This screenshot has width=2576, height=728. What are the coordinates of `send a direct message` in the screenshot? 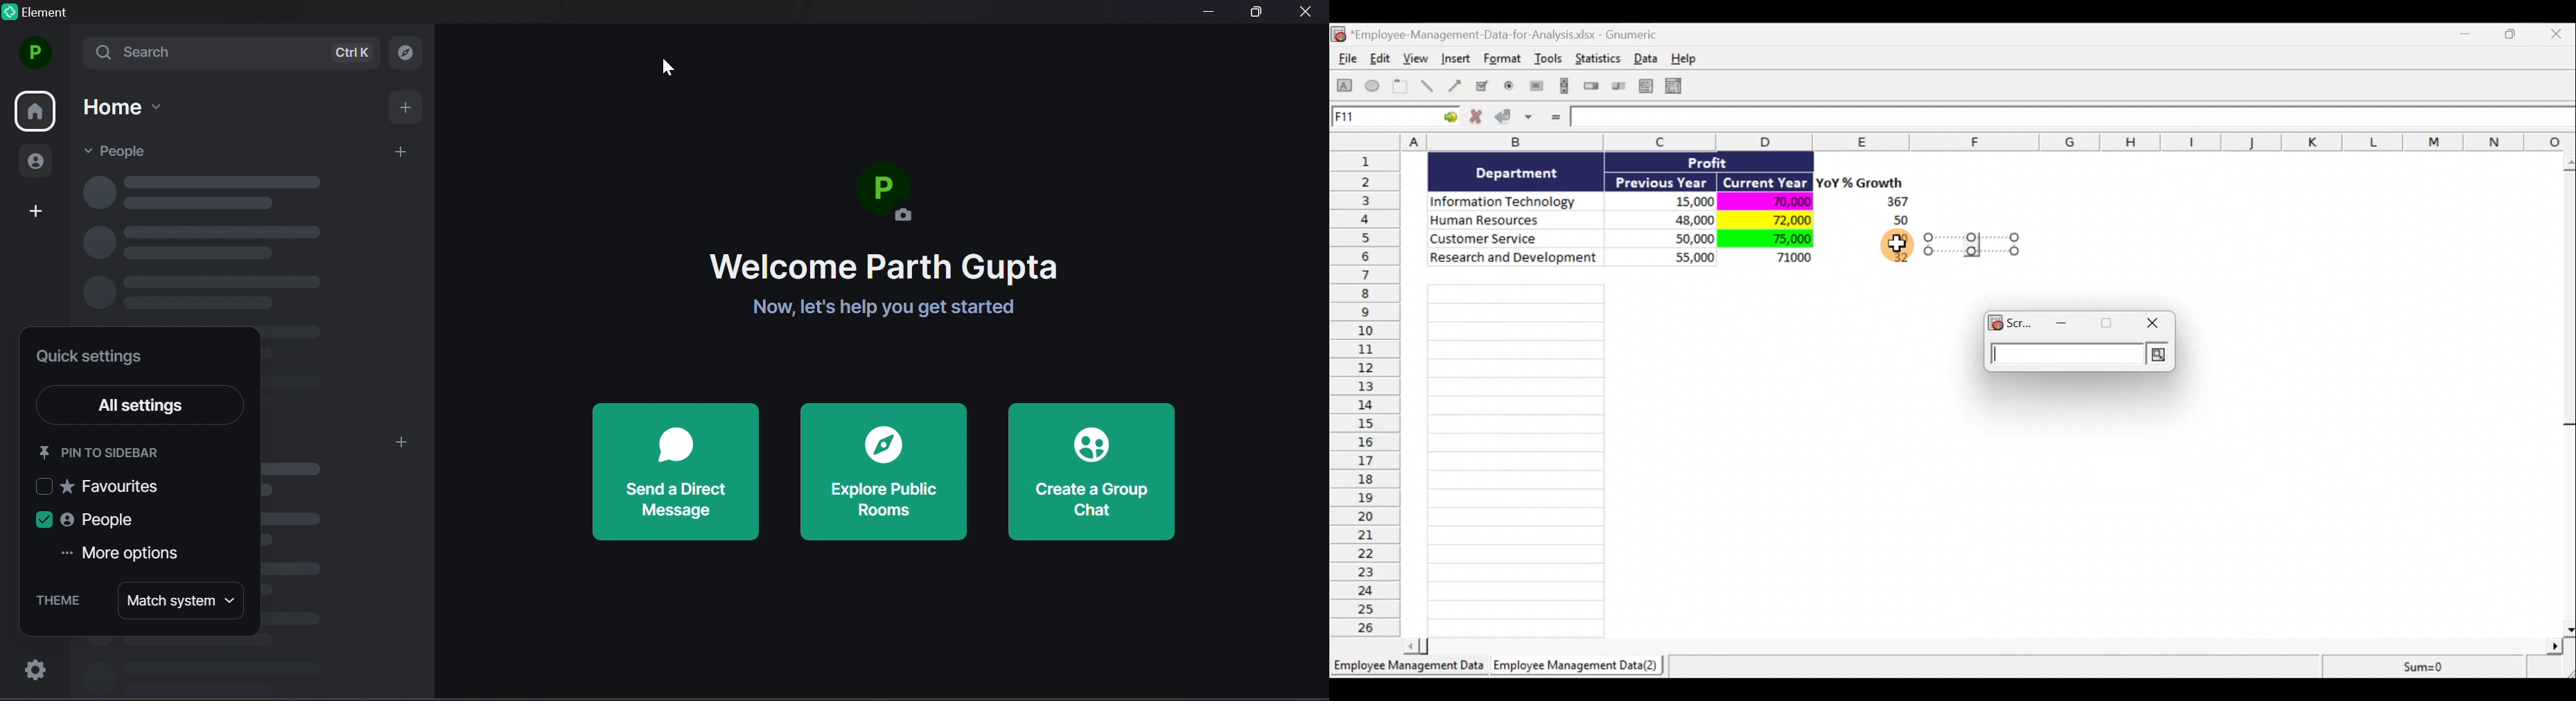 It's located at (676, 472).